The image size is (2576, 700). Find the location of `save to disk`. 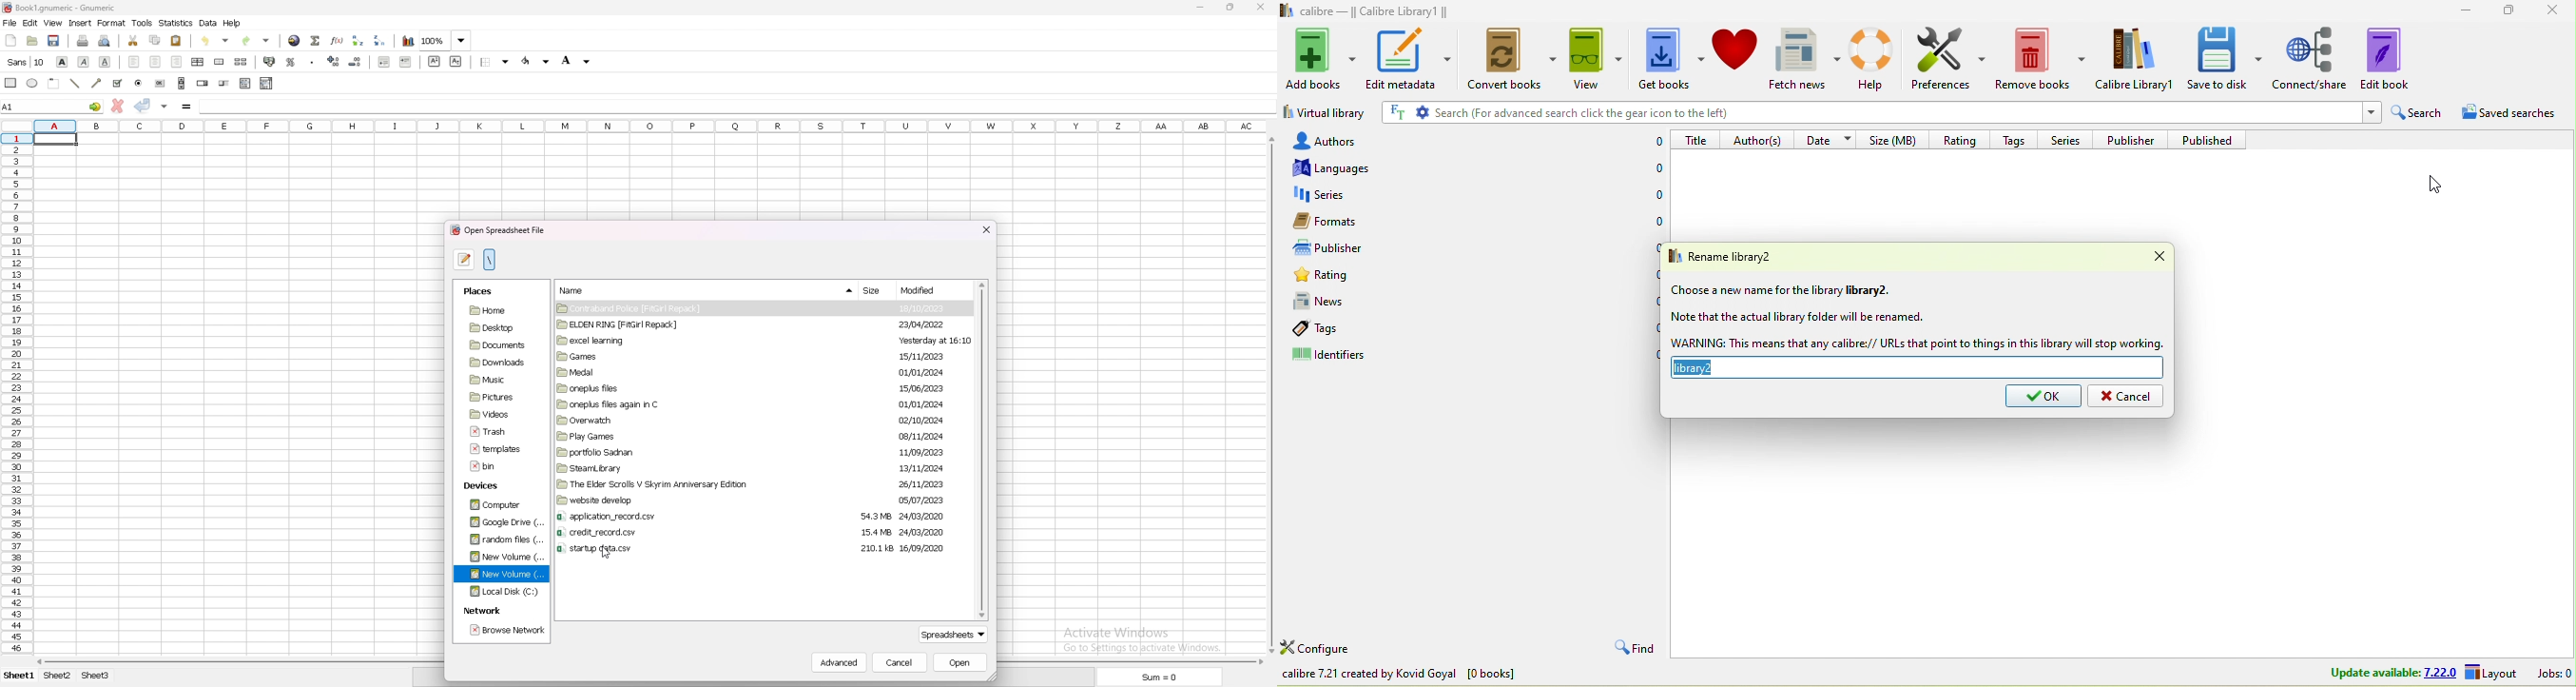

save to disk is located at coordinates (2225, 57).